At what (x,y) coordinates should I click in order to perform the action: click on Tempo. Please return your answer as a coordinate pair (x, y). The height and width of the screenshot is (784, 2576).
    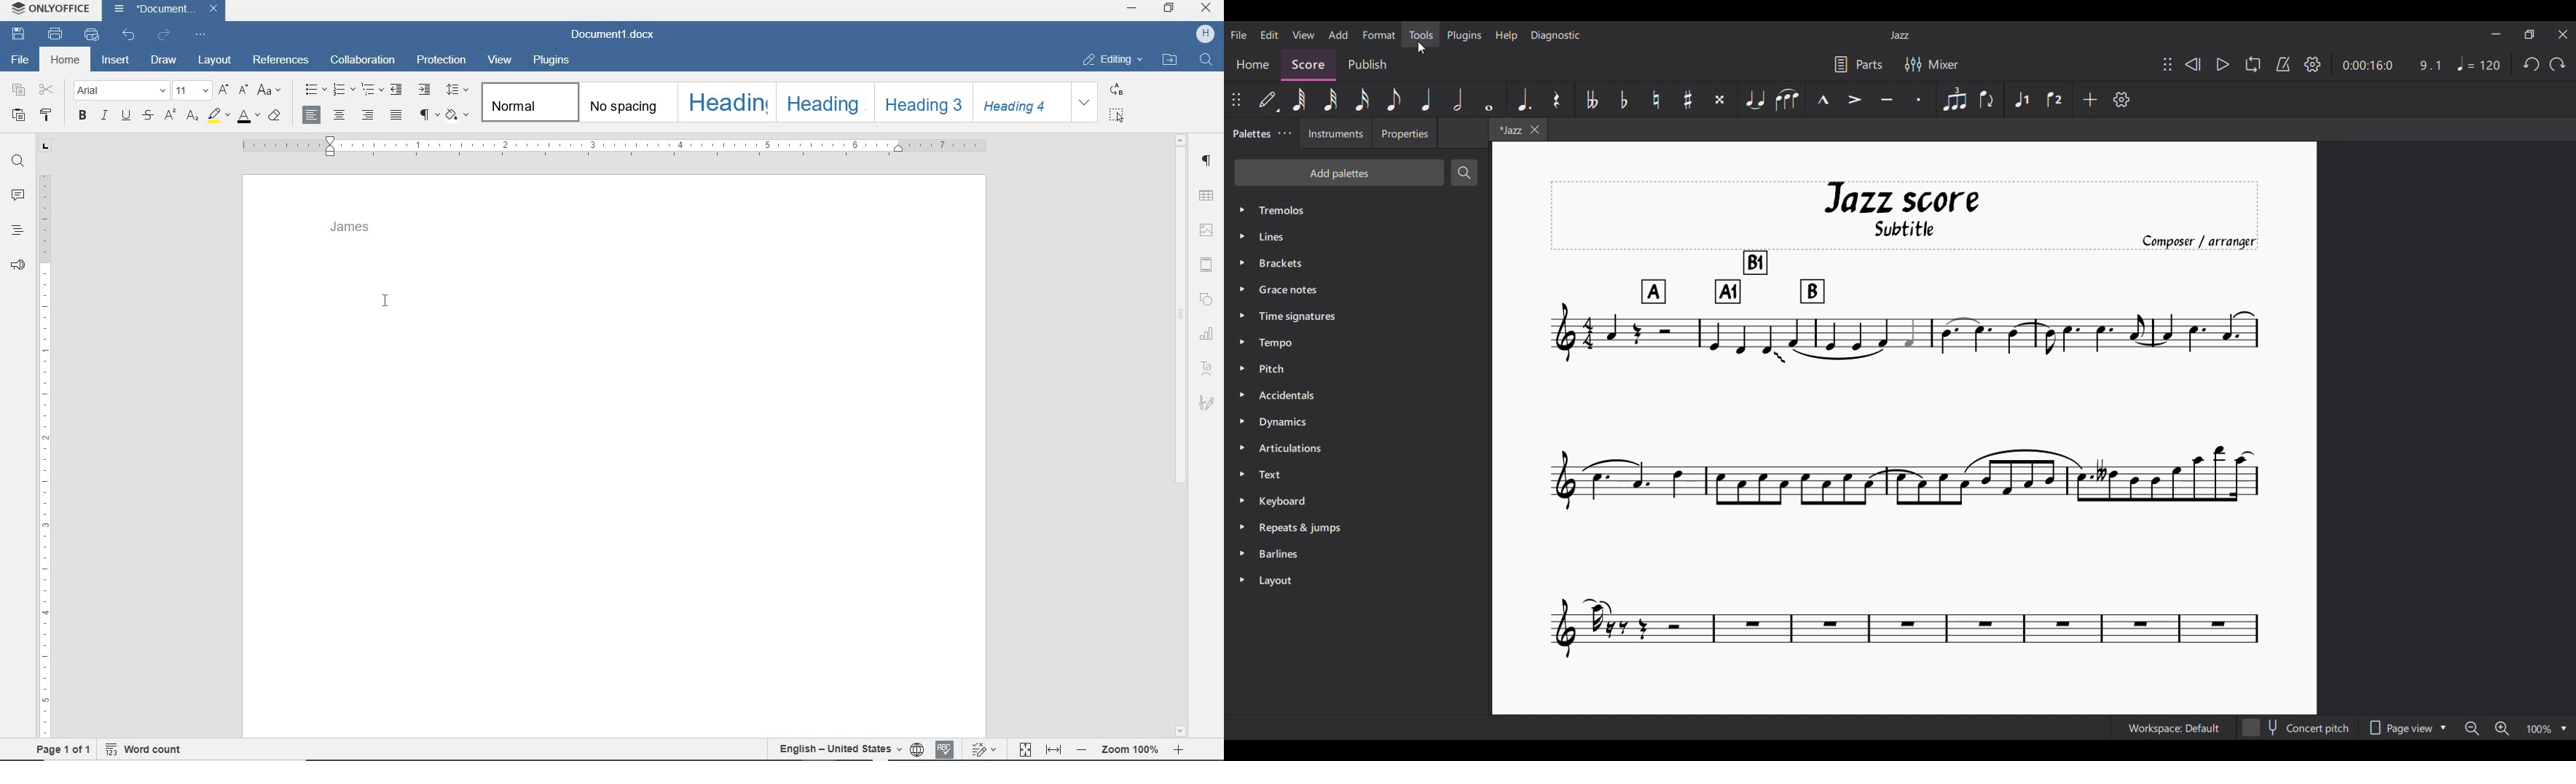
    Looking at the image, I should click on (2479, 63).